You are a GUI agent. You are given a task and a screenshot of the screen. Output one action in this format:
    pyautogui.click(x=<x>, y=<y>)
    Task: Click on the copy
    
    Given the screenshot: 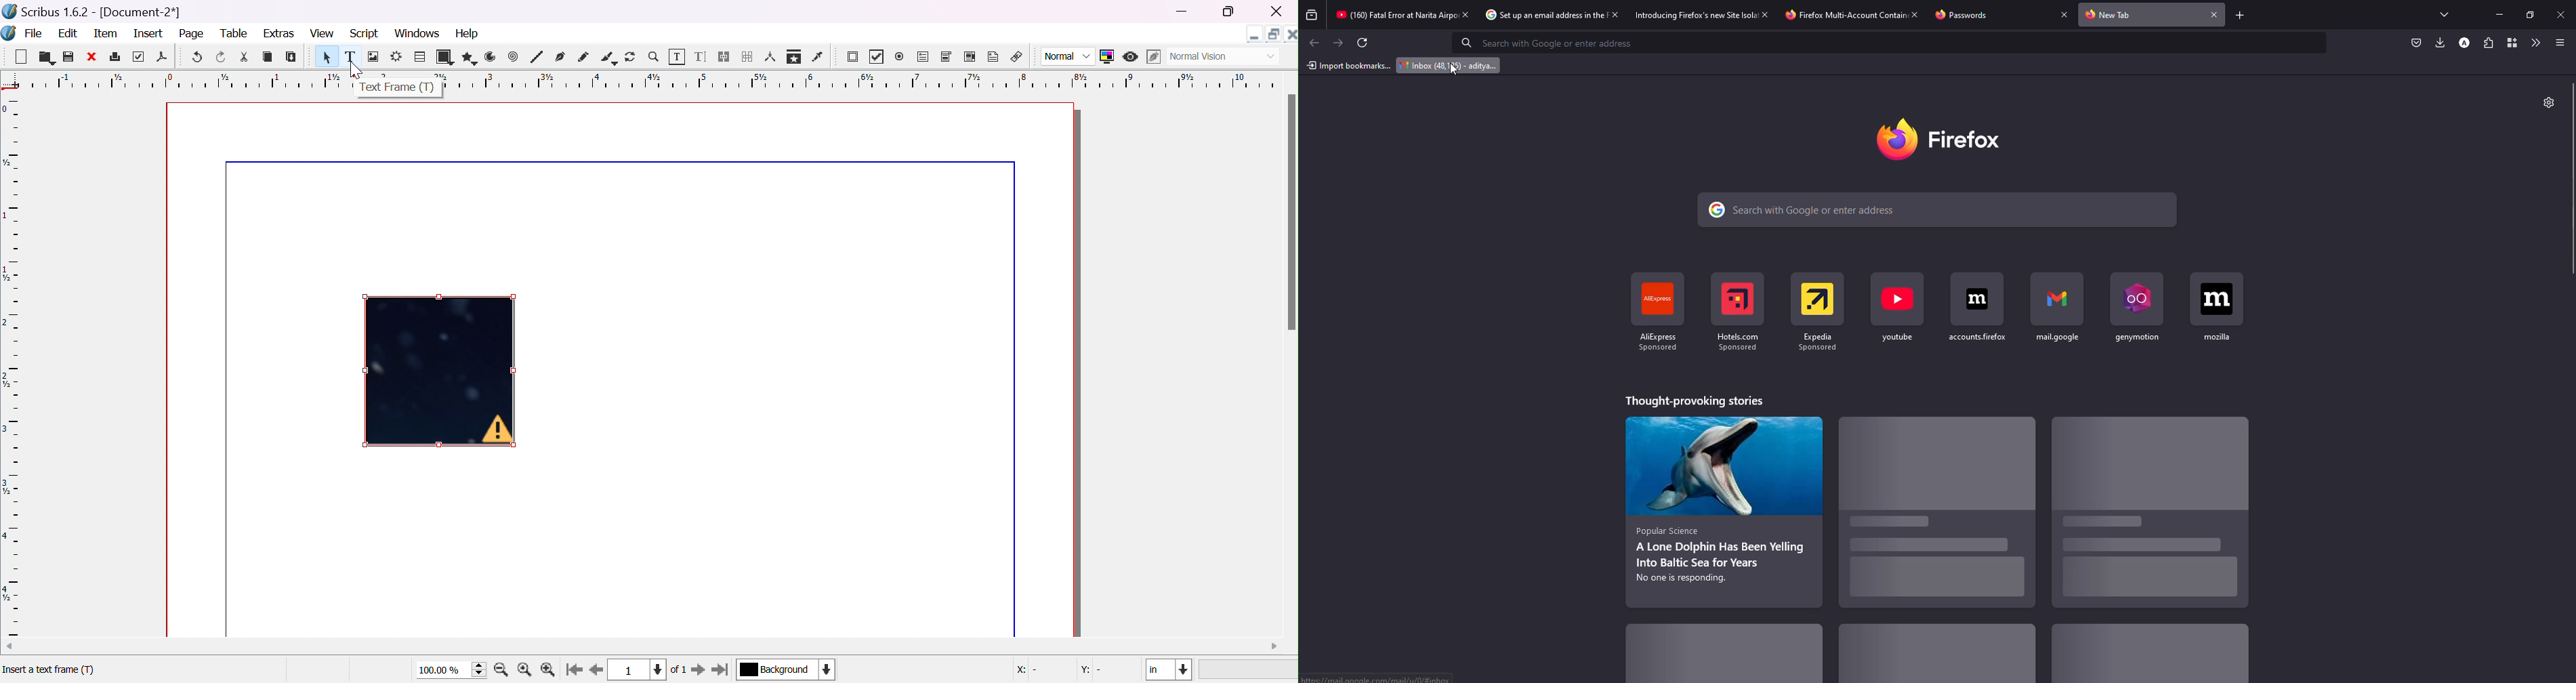 What is the action you would take?
    pyautogui.click(x=268, y=57)
    